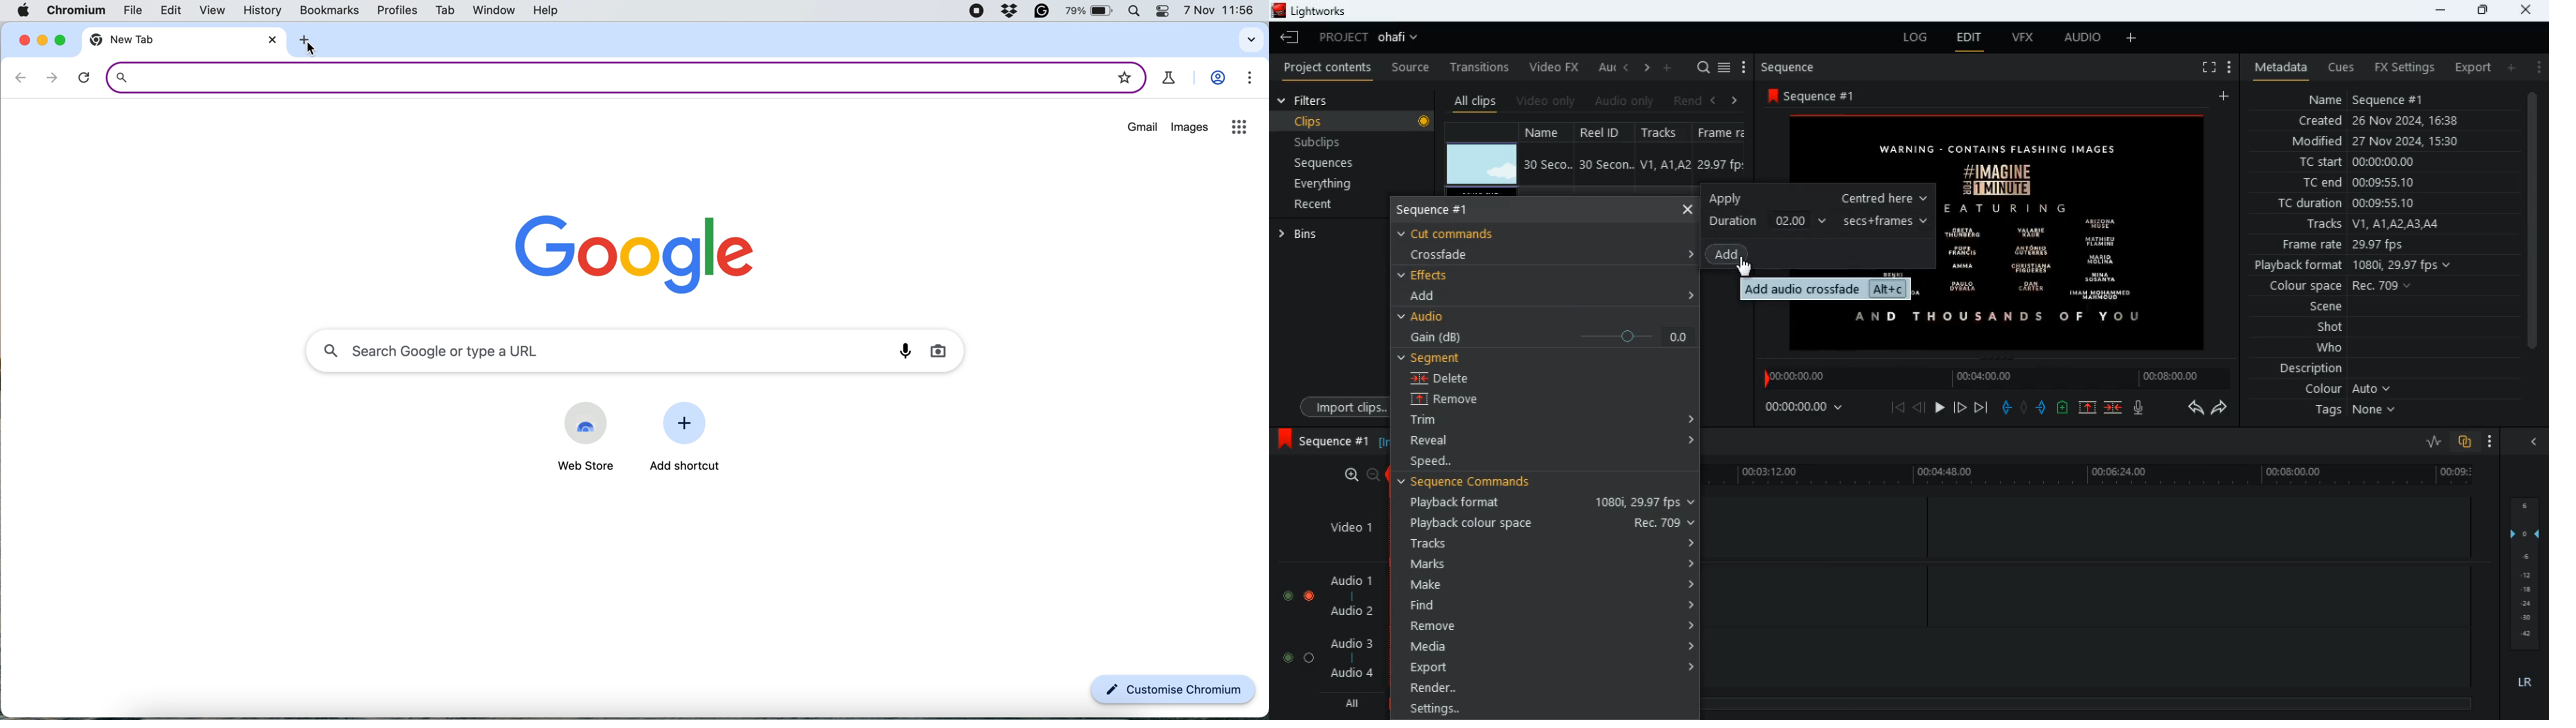 This screenshot has width=2576, height=728. I want to click on right, so click(1647, 69).